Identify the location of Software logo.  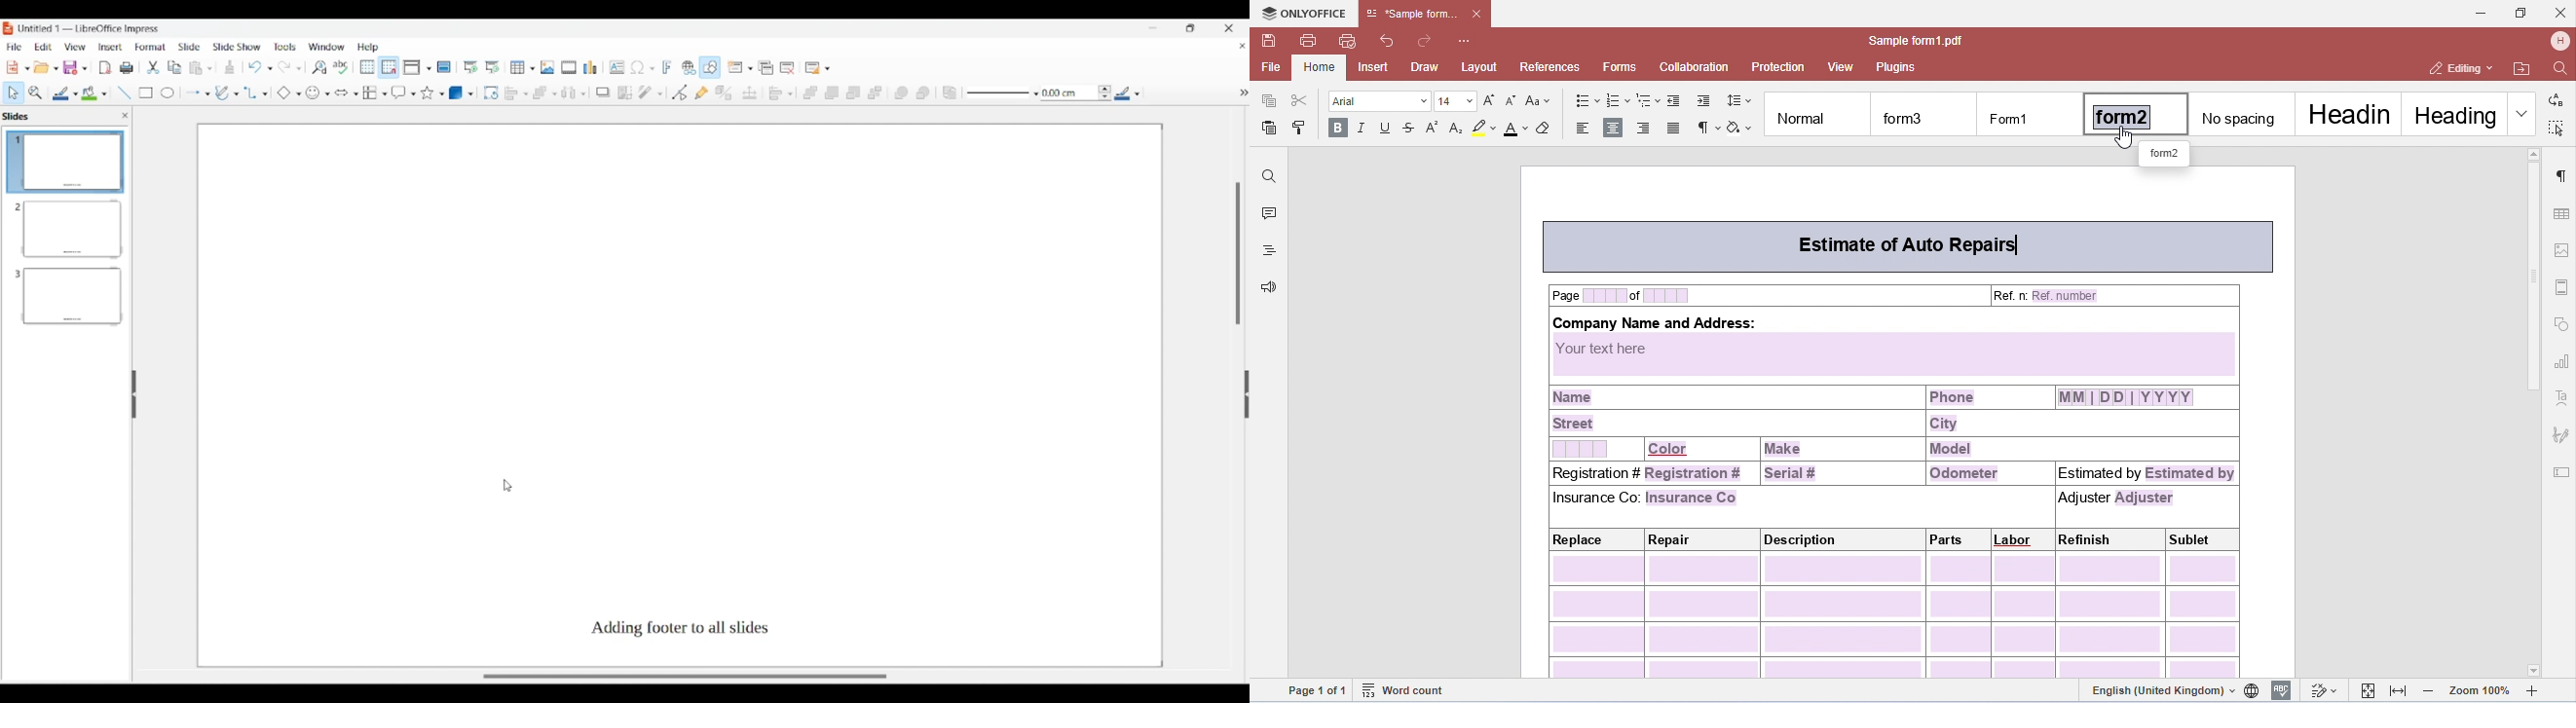
(8, 29).